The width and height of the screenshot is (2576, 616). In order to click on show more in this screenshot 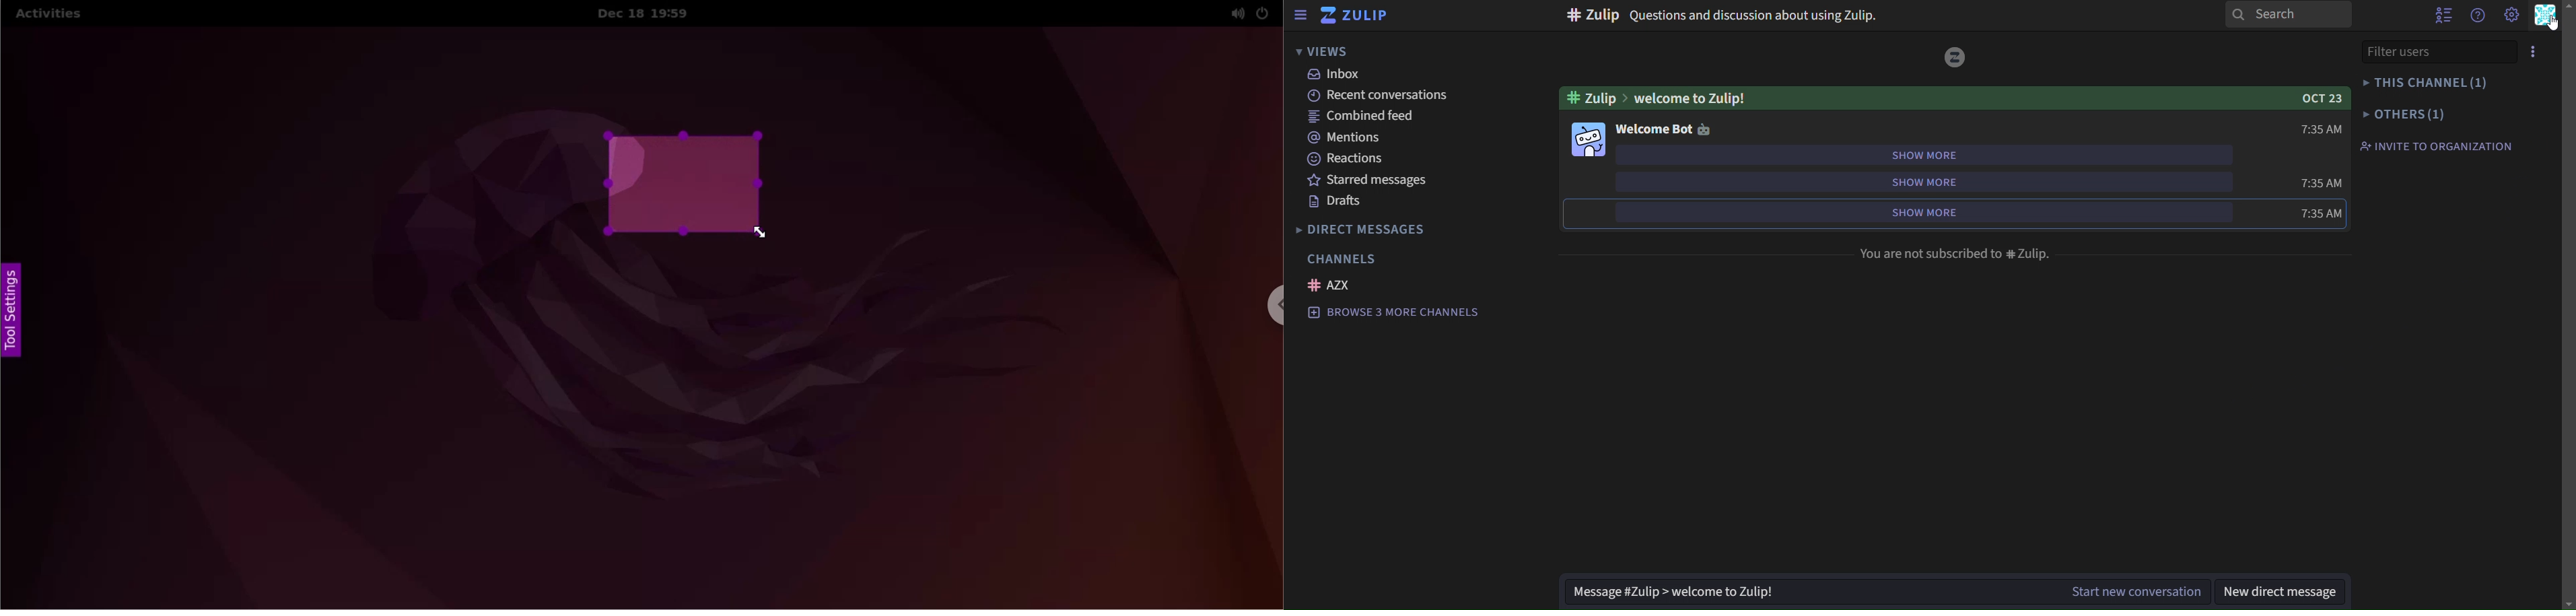, I will do `click(1918, 155)`.